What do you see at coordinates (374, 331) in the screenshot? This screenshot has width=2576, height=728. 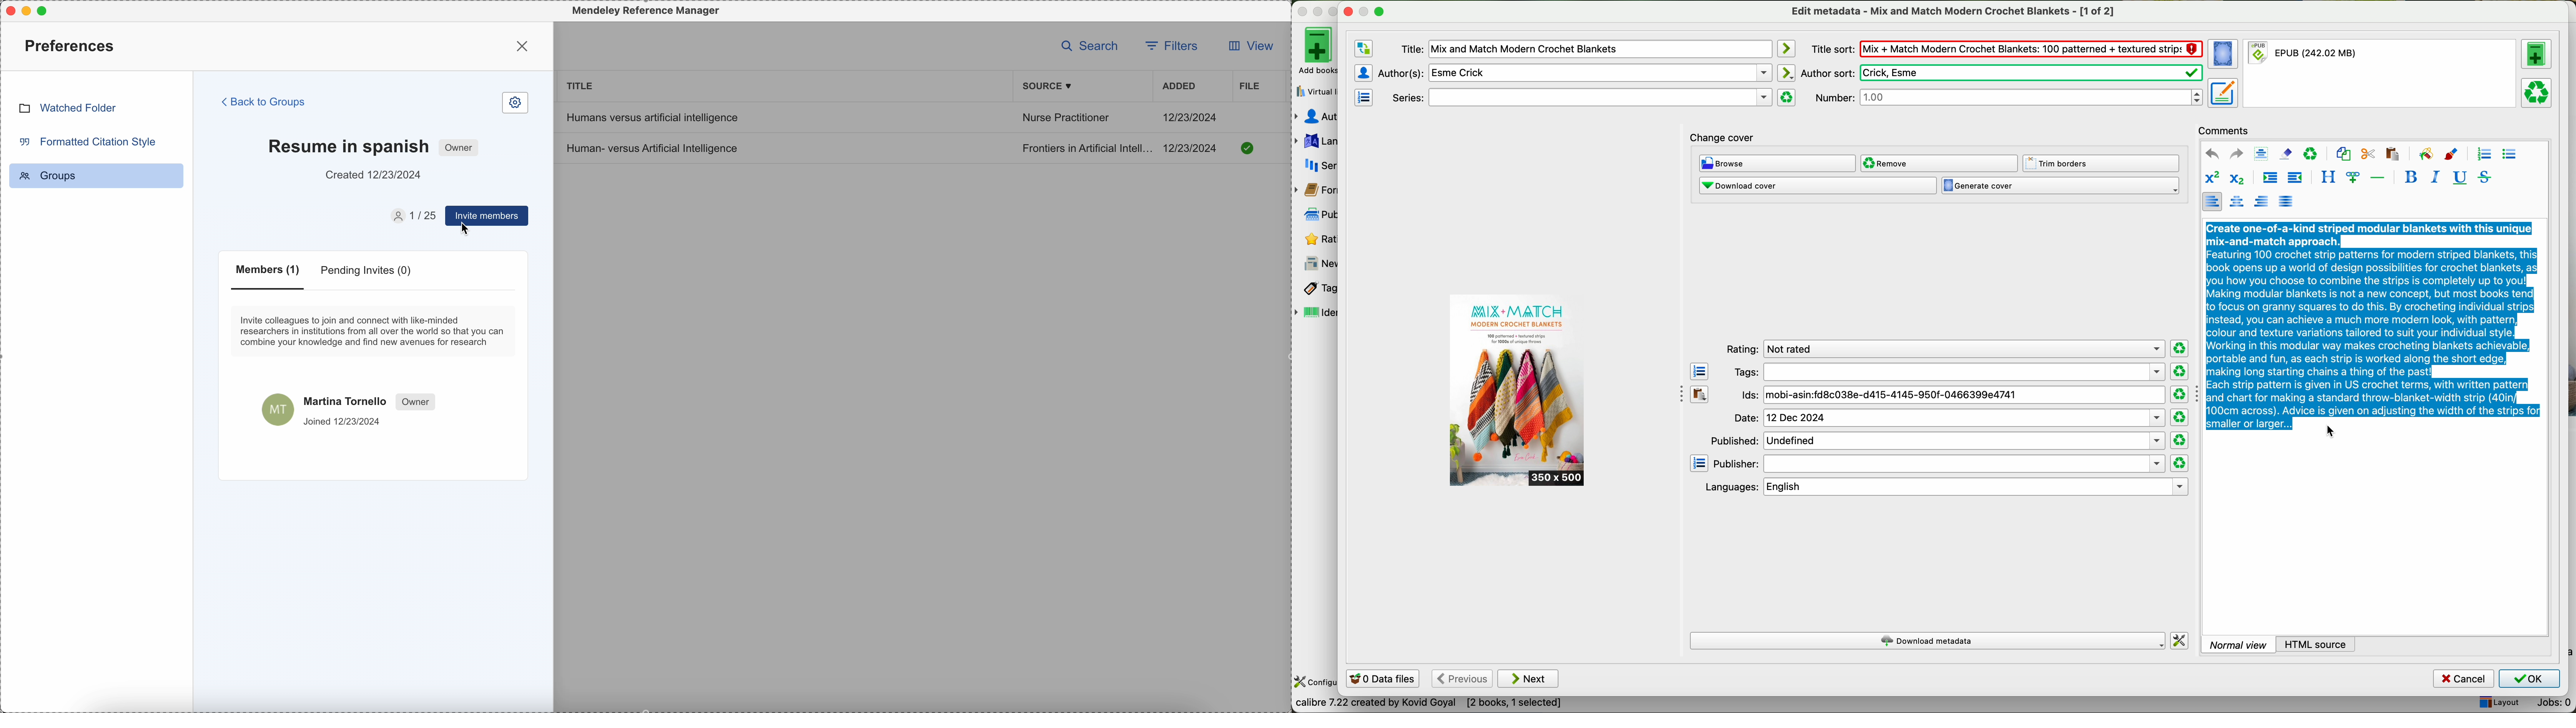 I see `Invite colleagues to join and connect with like-minded researchers in institutions from all over the world so that you can continue your knowledge and find new avenues for research.` at bounding box center [374, 331].